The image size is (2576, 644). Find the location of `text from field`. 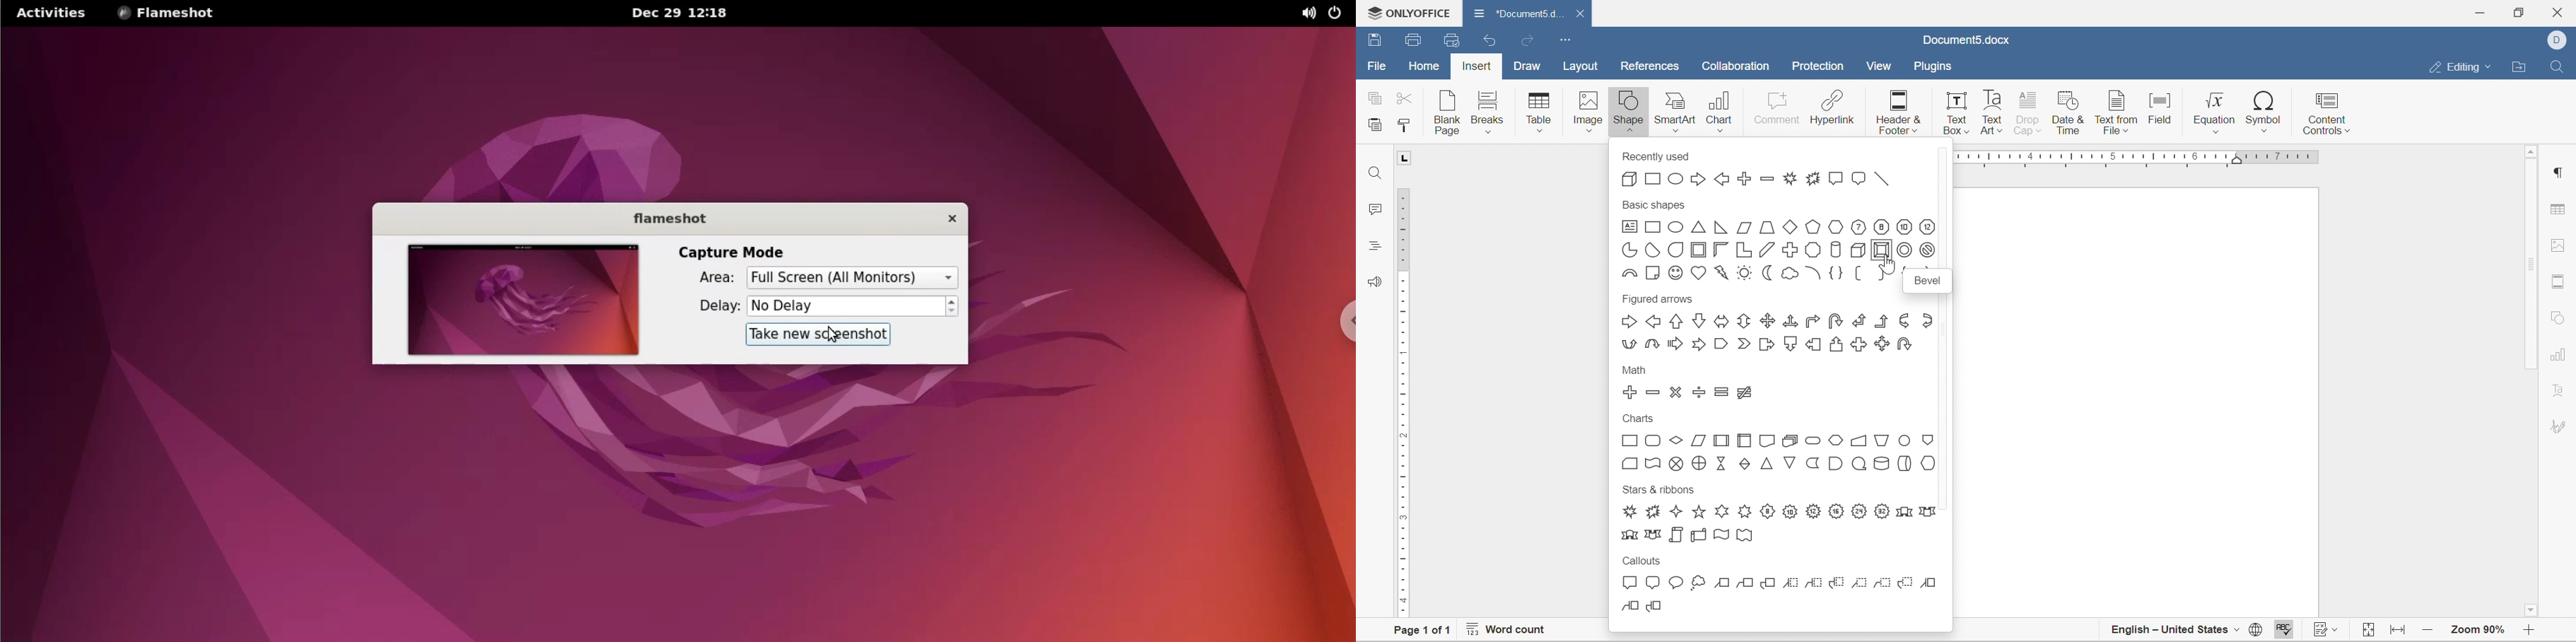

text from field is located at coordinates (2117, 112).